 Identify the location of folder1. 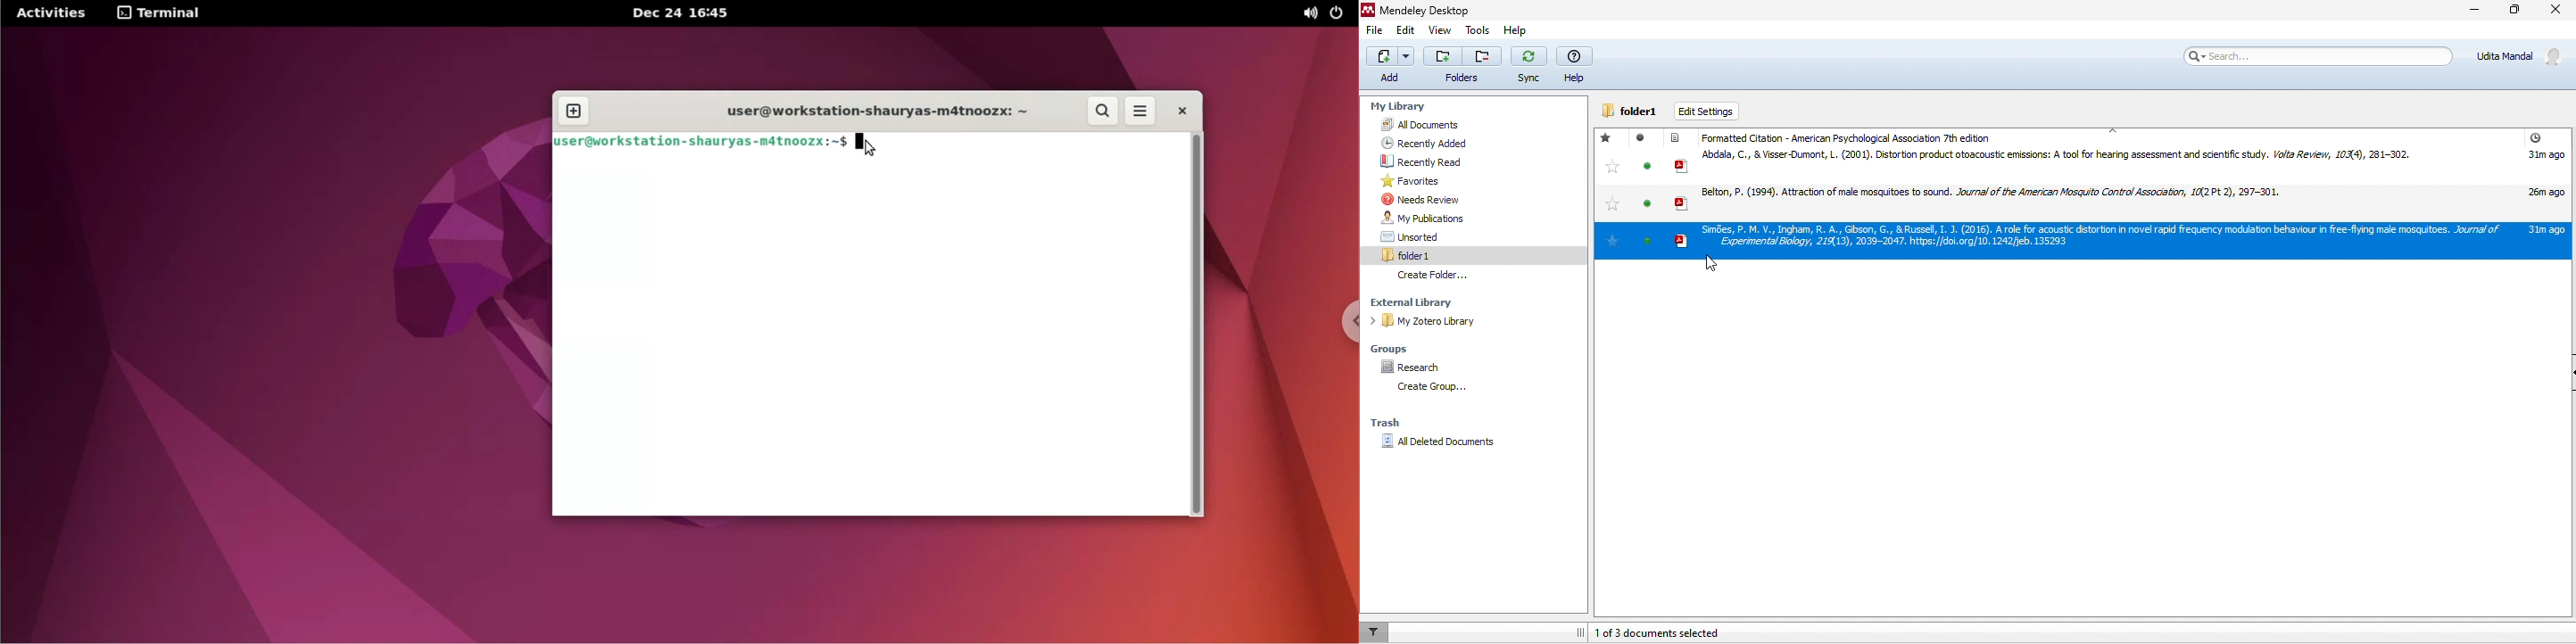
(1429, 253).